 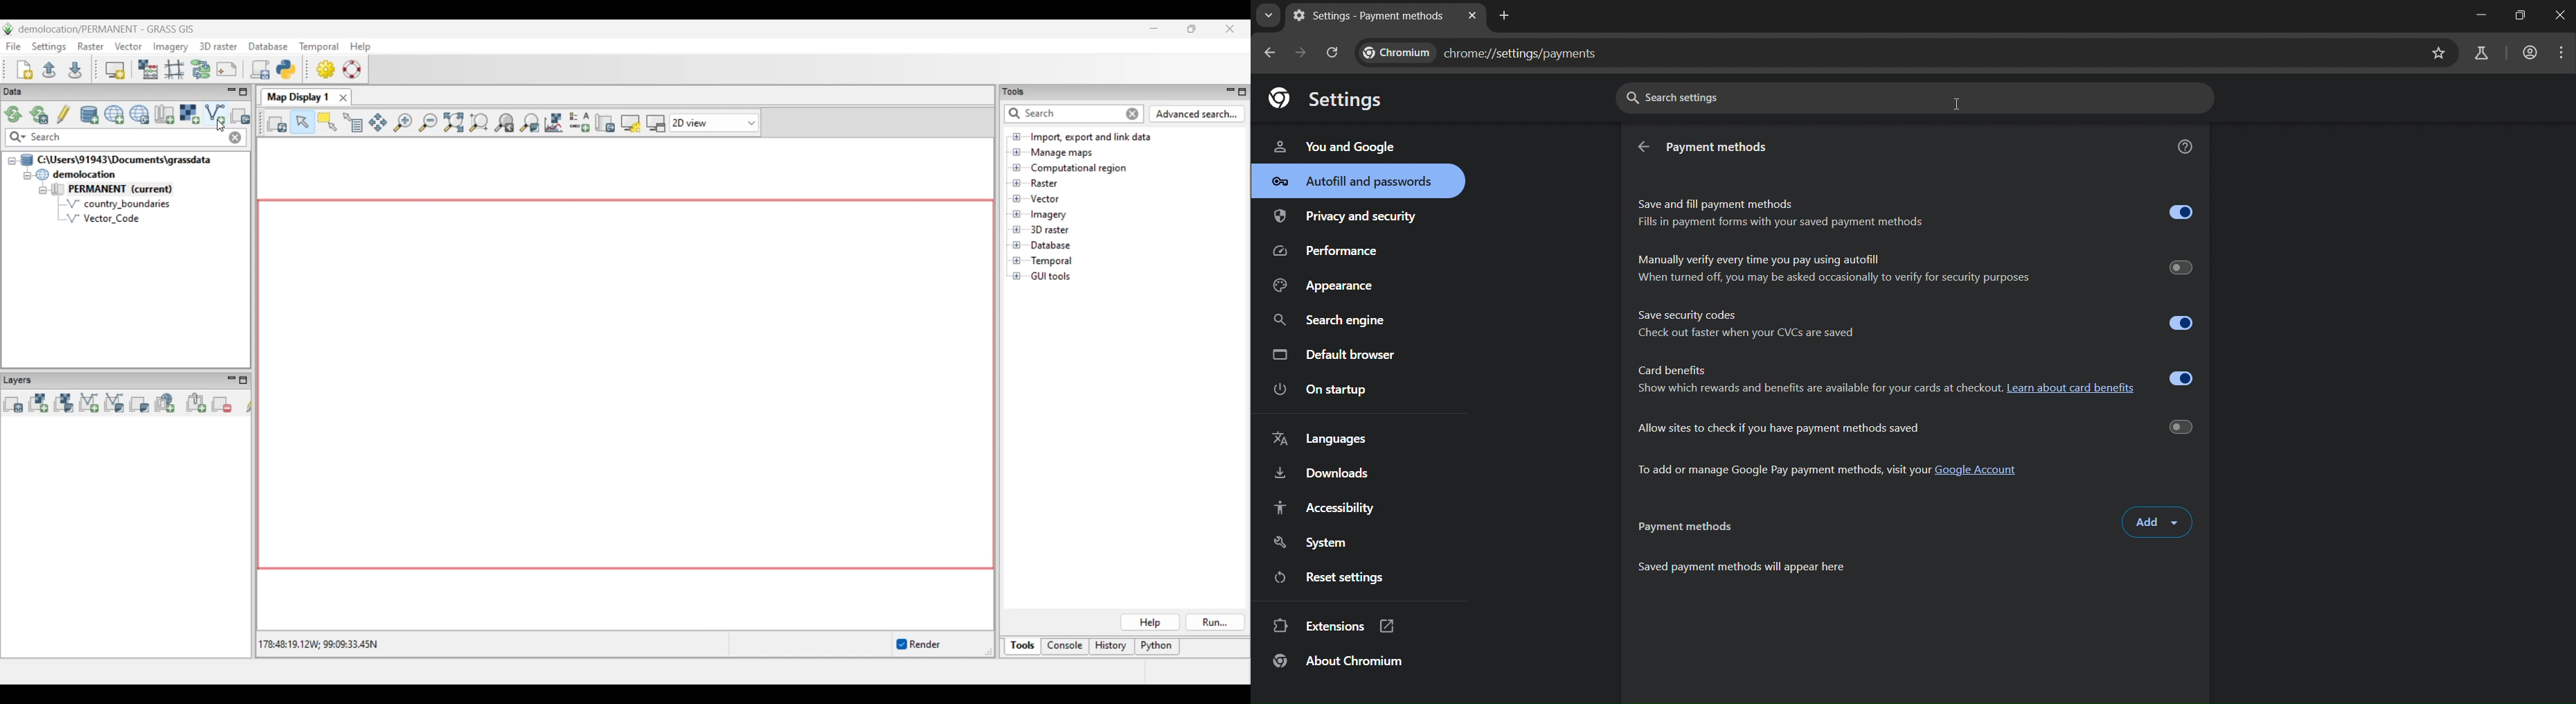 I want to click on search engine, so click(x=1328, y=318).